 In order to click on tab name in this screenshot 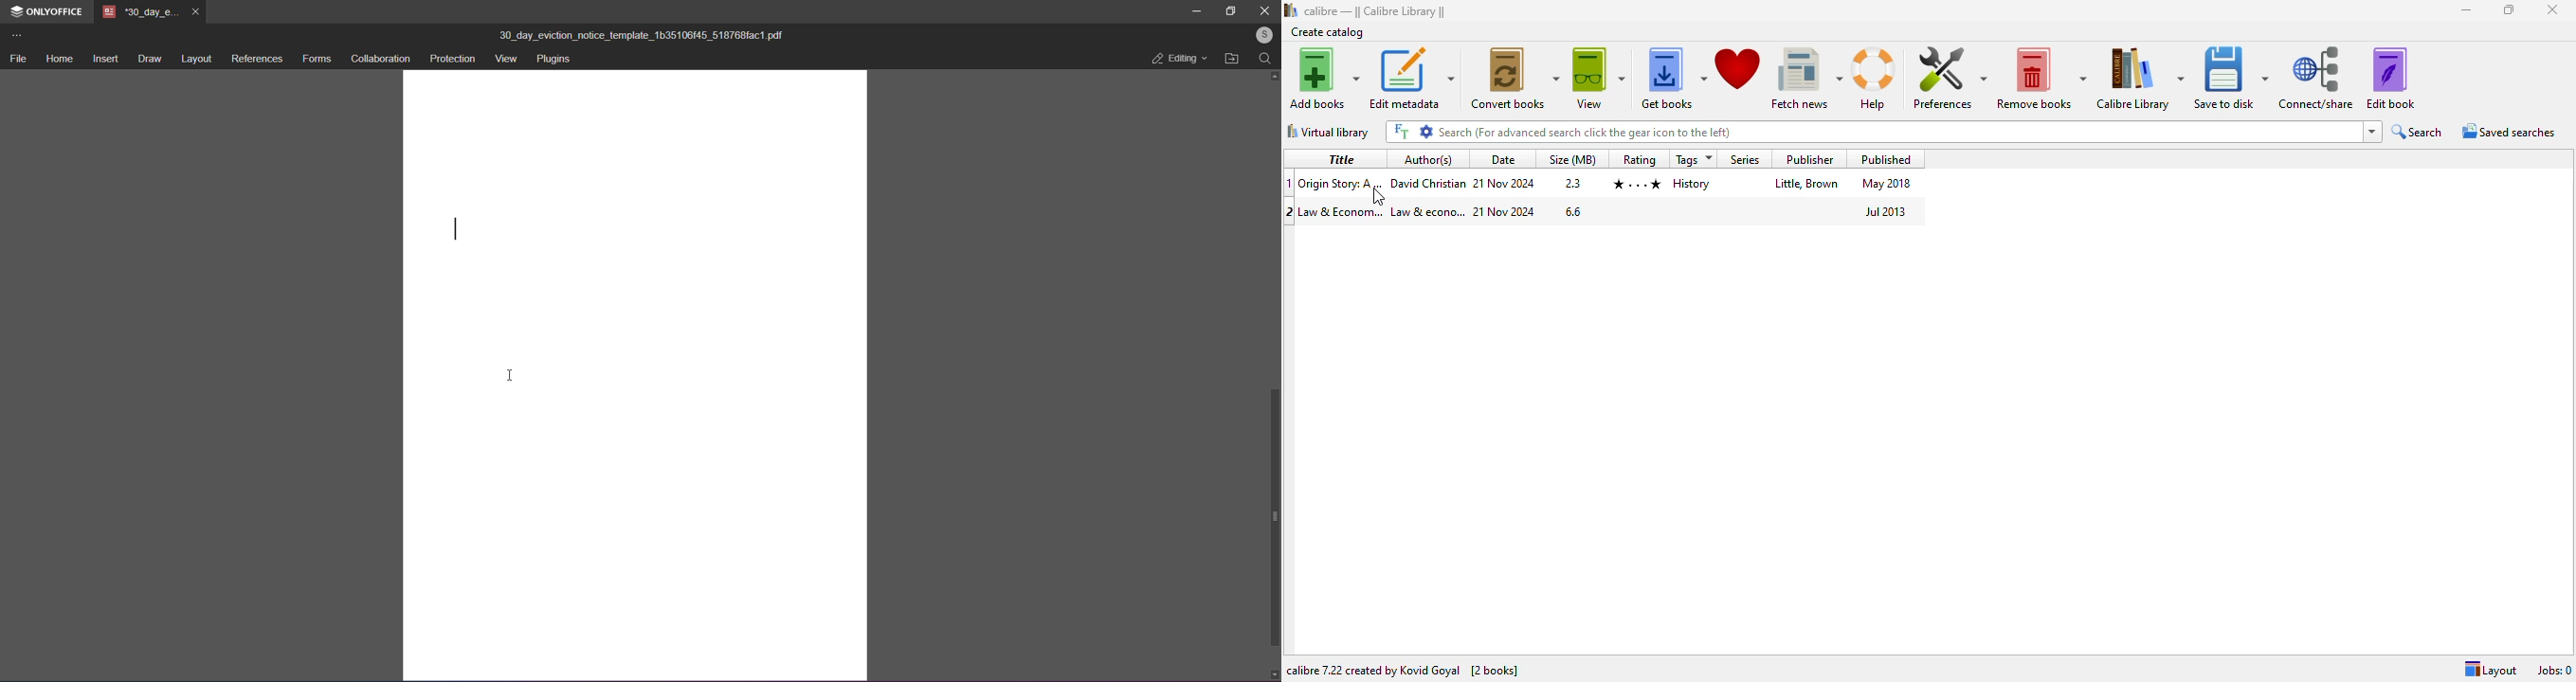, I will do `click(140, 12)`.